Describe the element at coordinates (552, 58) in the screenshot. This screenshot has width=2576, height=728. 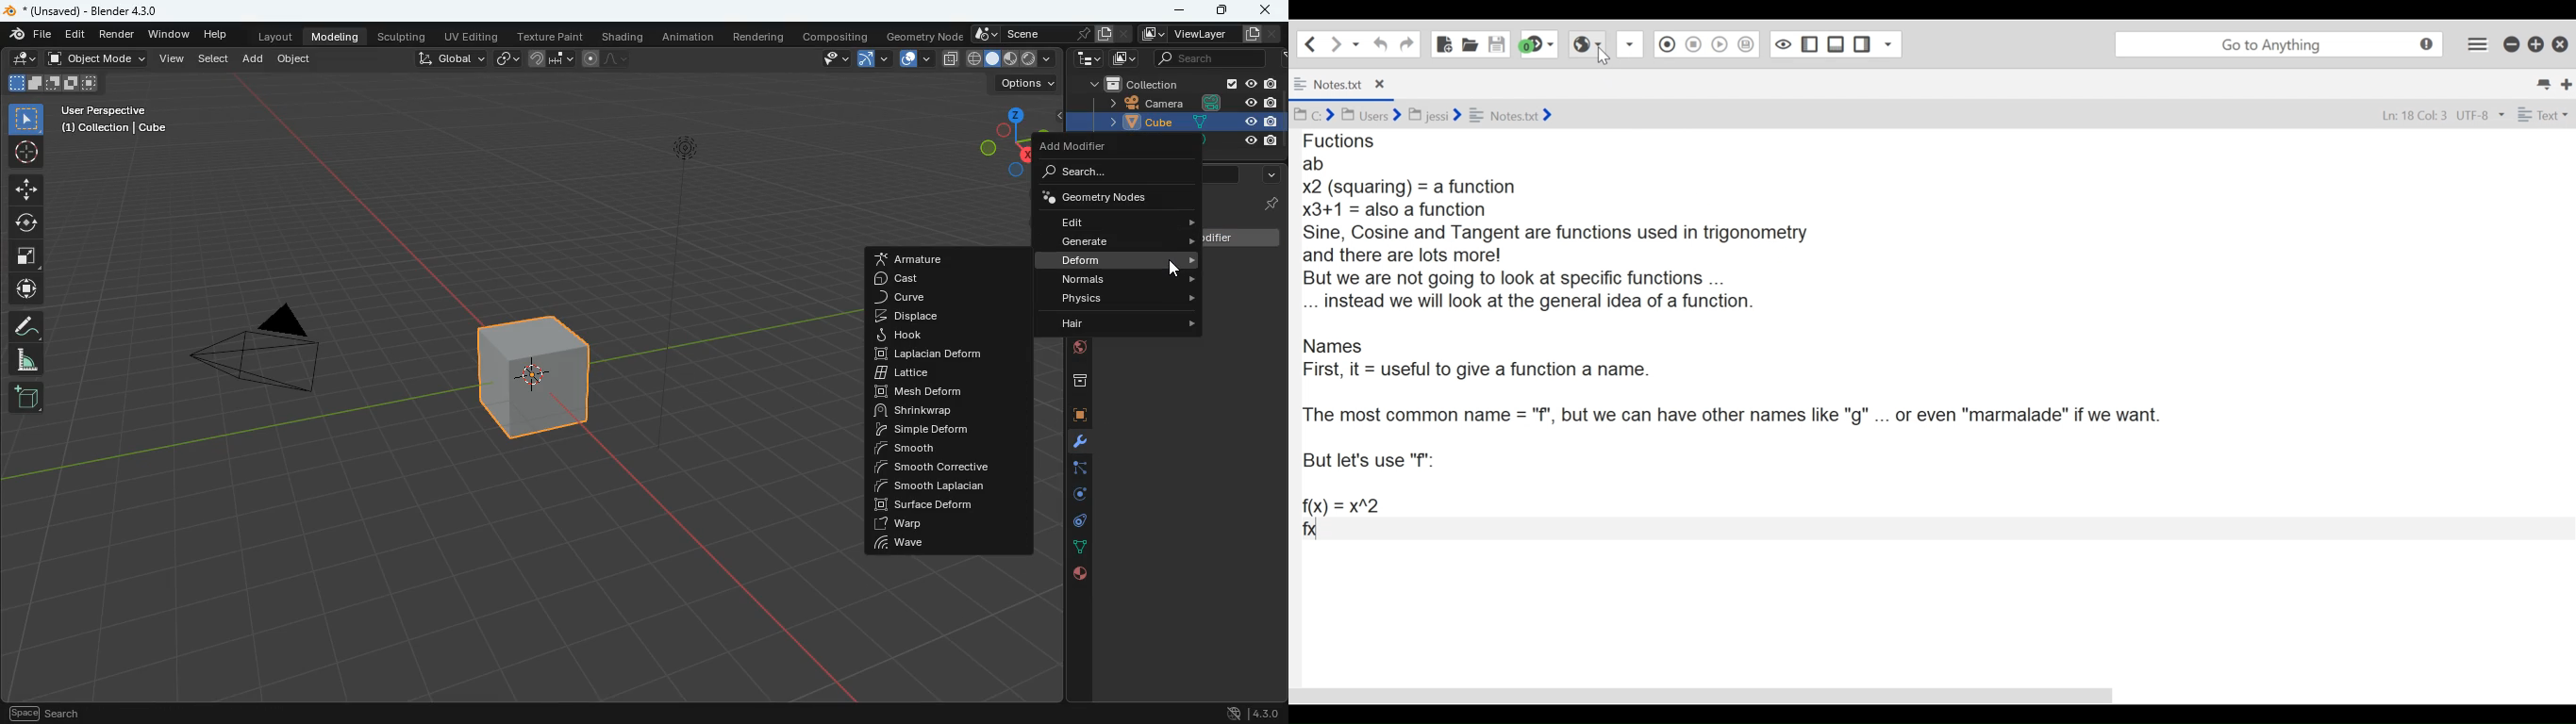
I see `join` at that location.